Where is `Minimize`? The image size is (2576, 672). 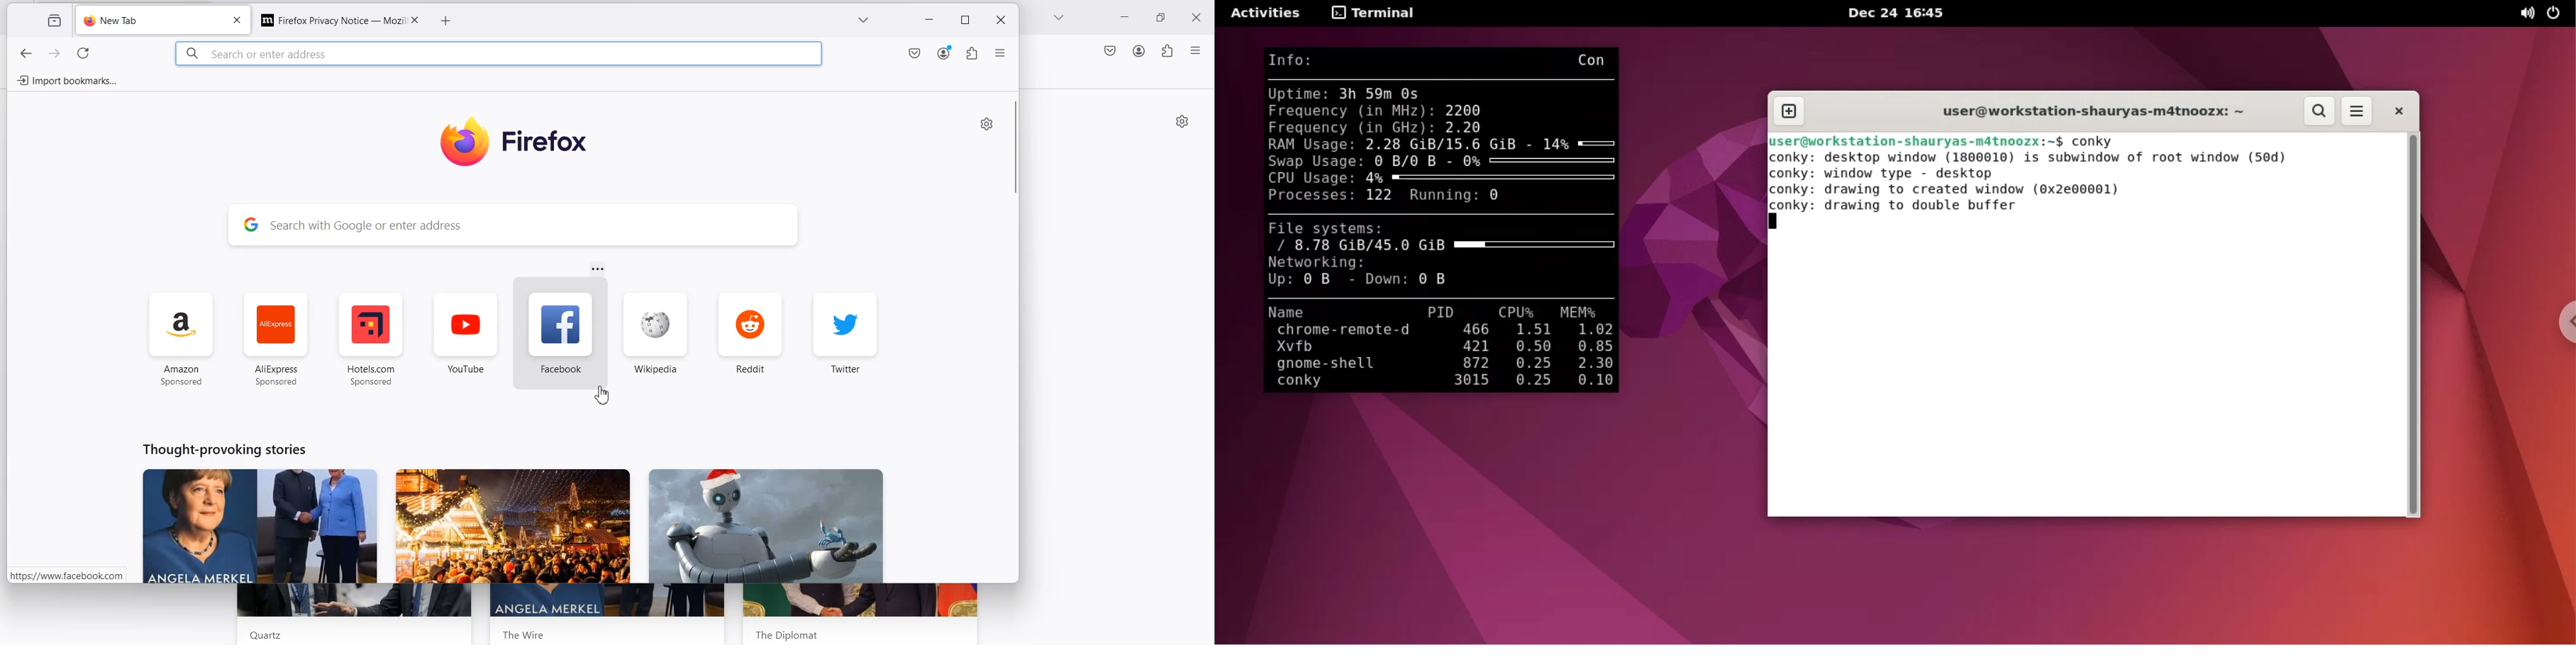
Minimize is located at coordinates (1126, 19).